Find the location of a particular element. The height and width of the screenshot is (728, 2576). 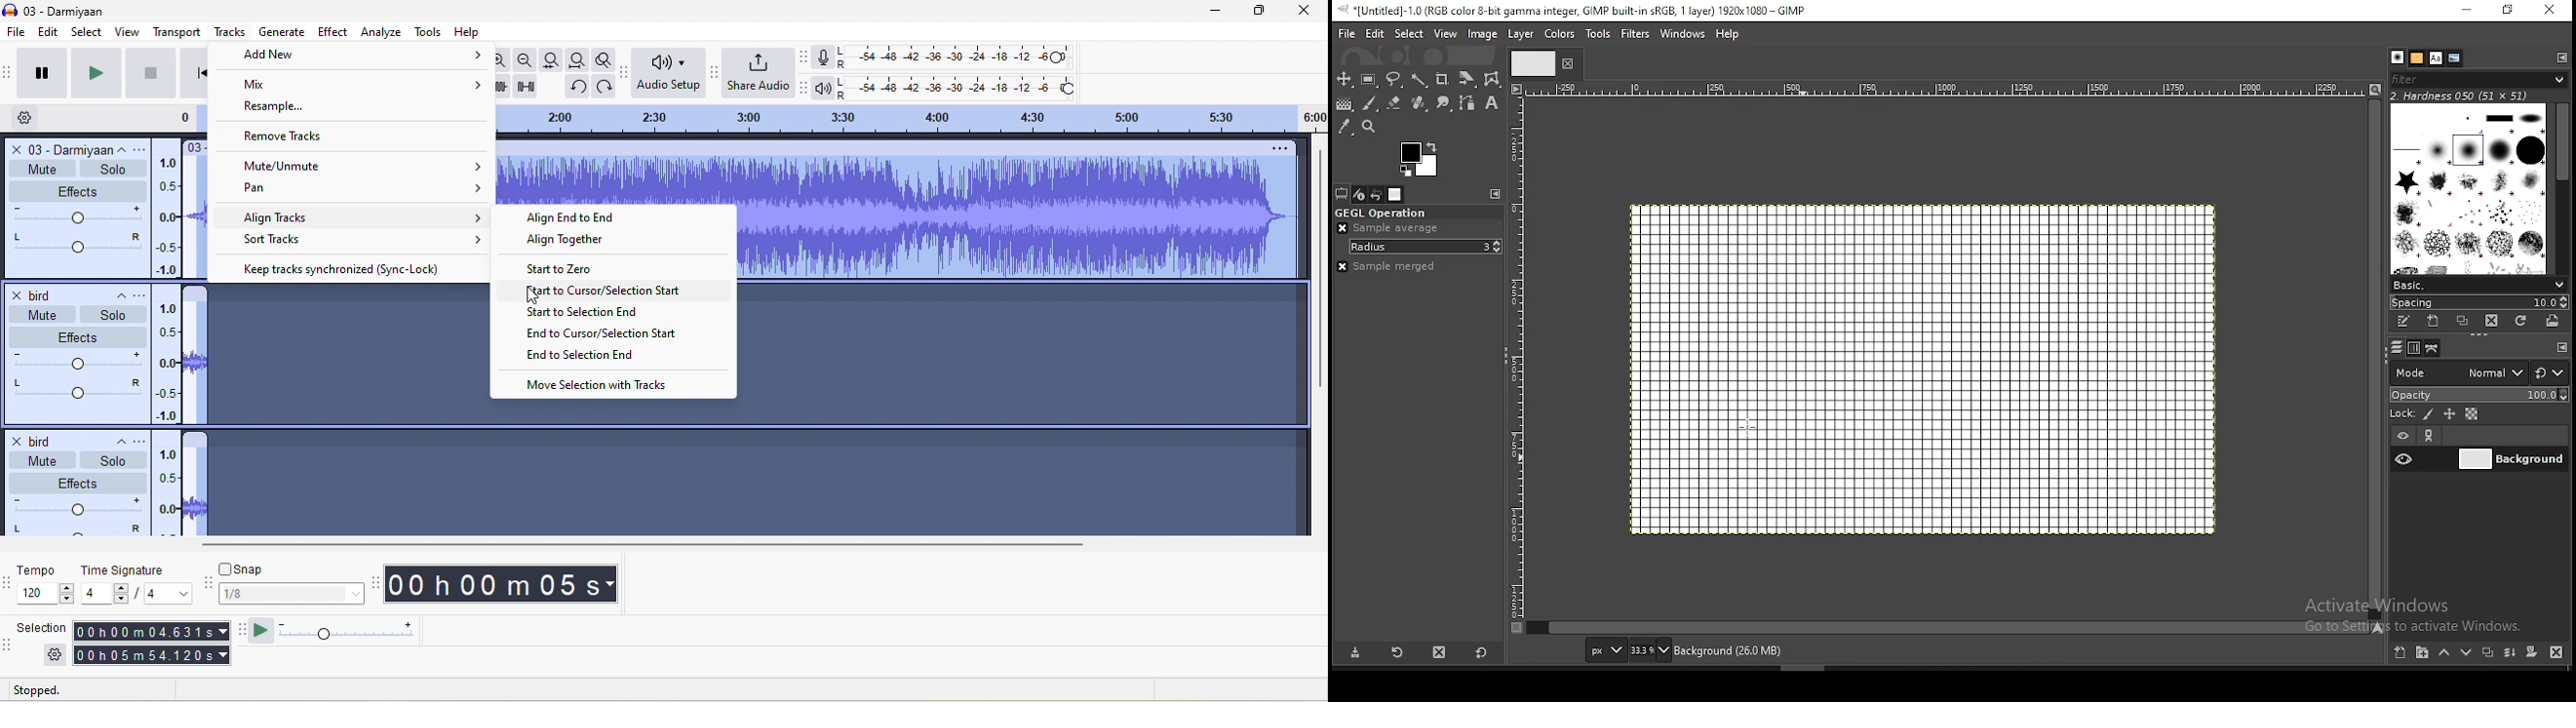

redo is located at coordinates (606, 86).